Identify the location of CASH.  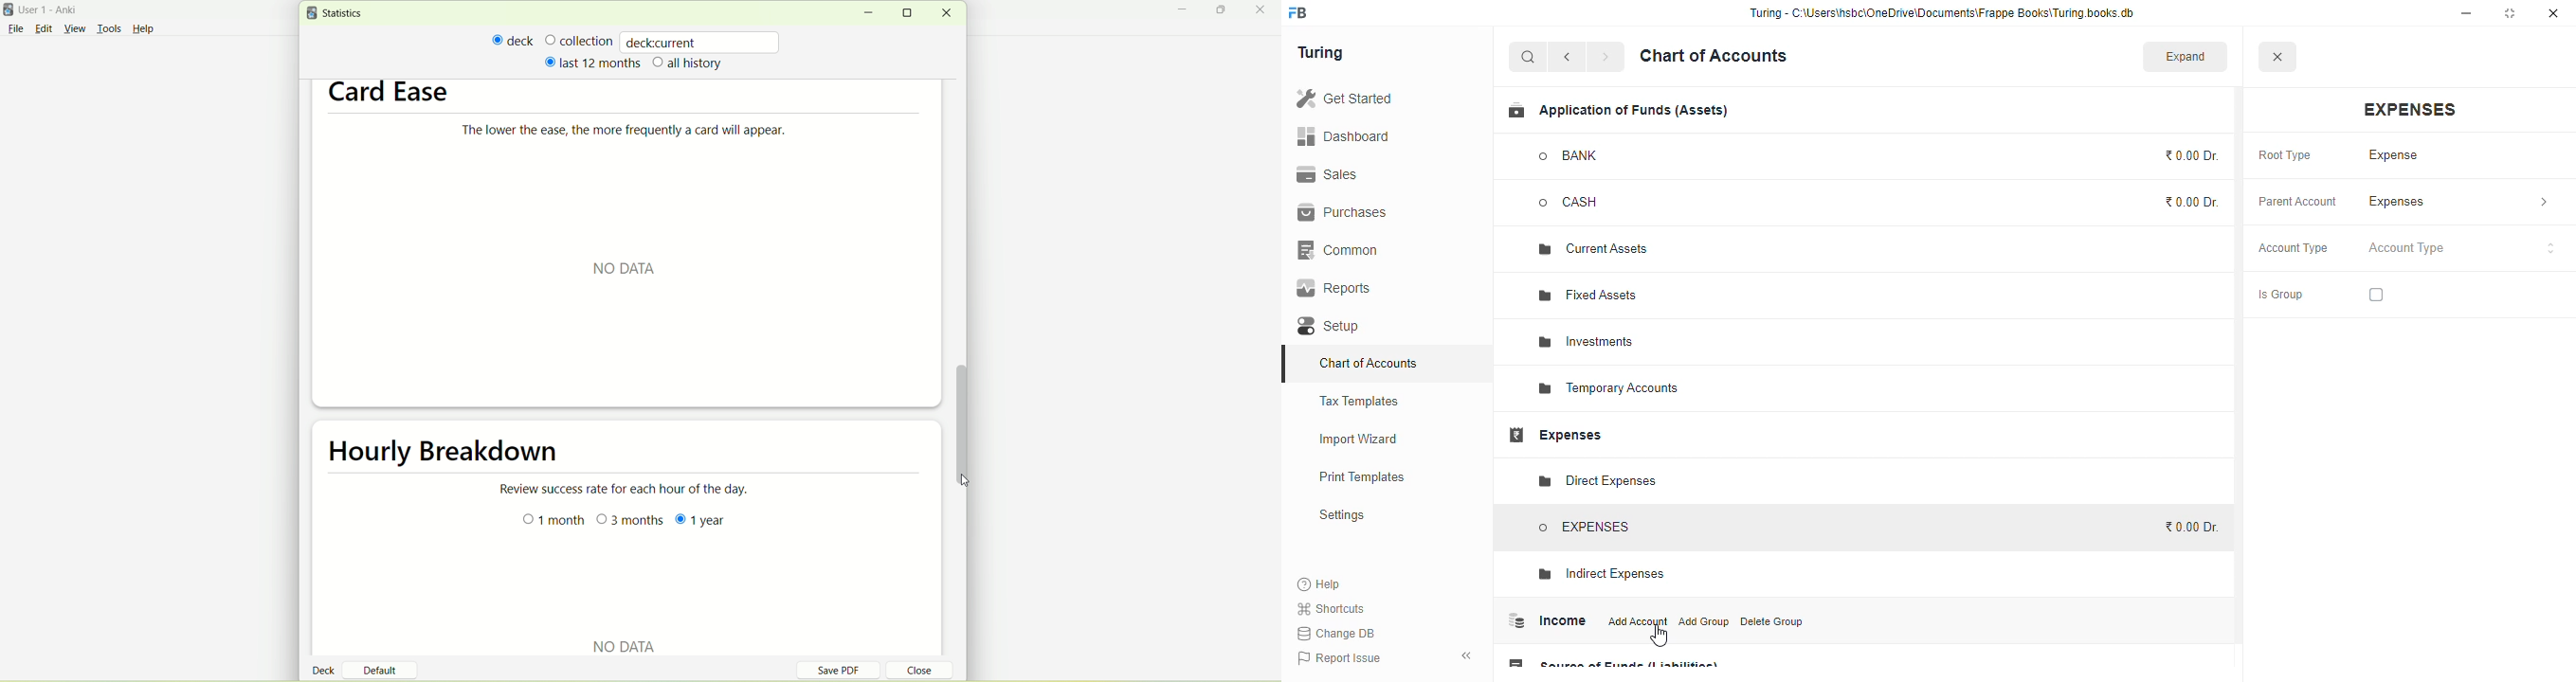
(1588, 202).